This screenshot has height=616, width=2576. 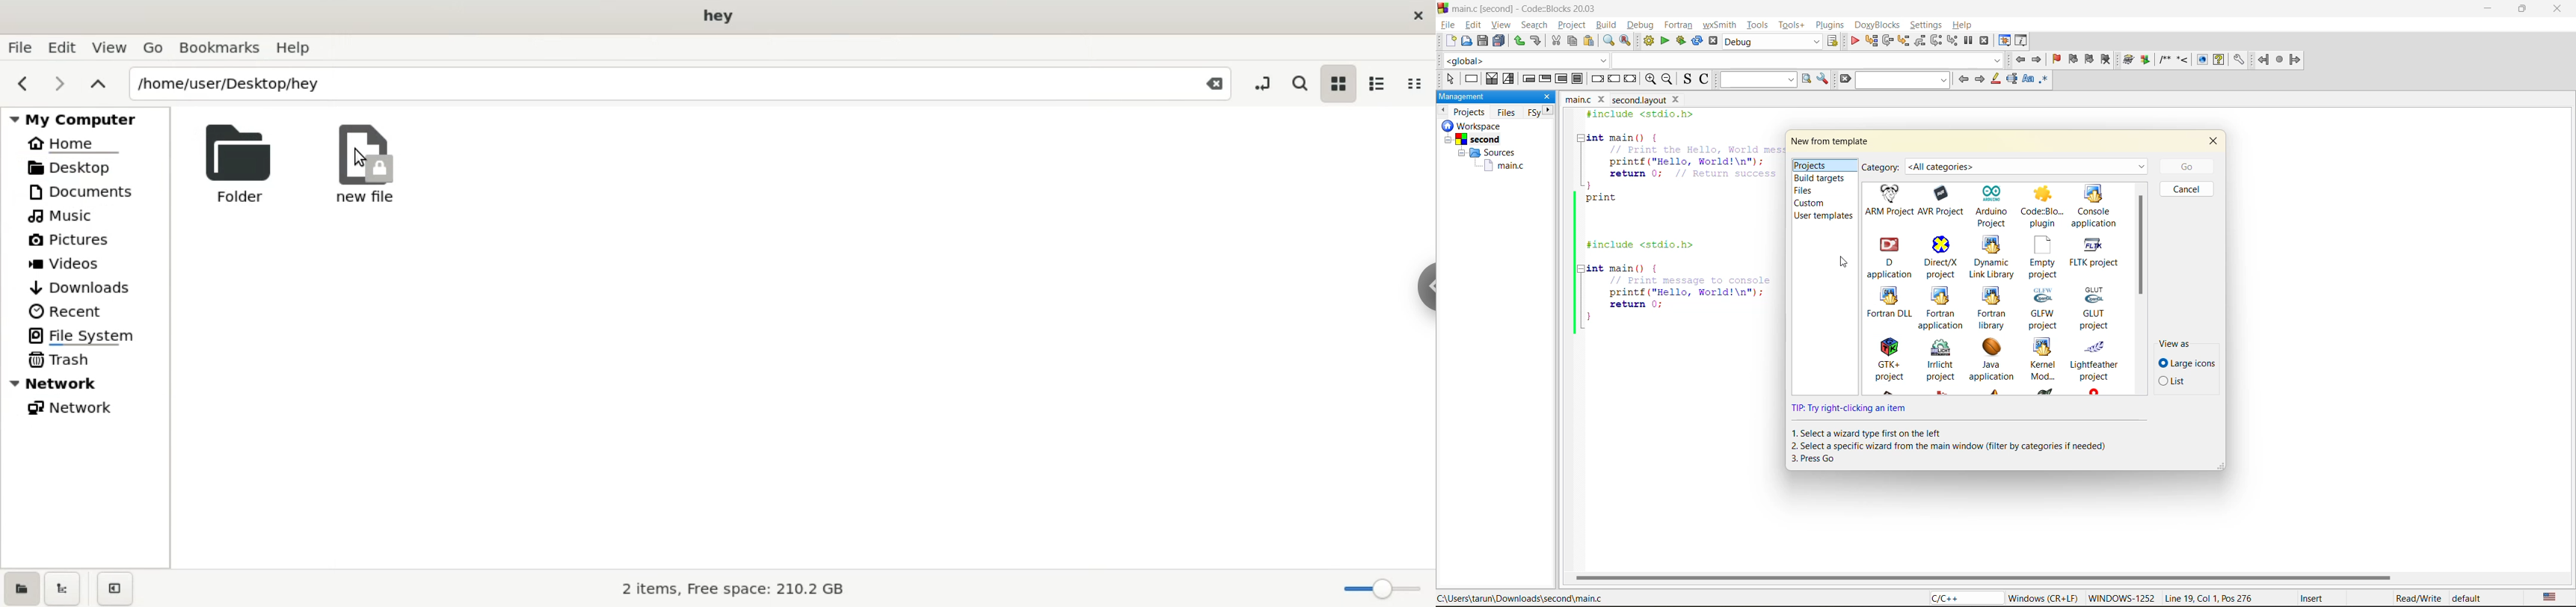 I want to click on glut project, so click(x=2097, y=308).